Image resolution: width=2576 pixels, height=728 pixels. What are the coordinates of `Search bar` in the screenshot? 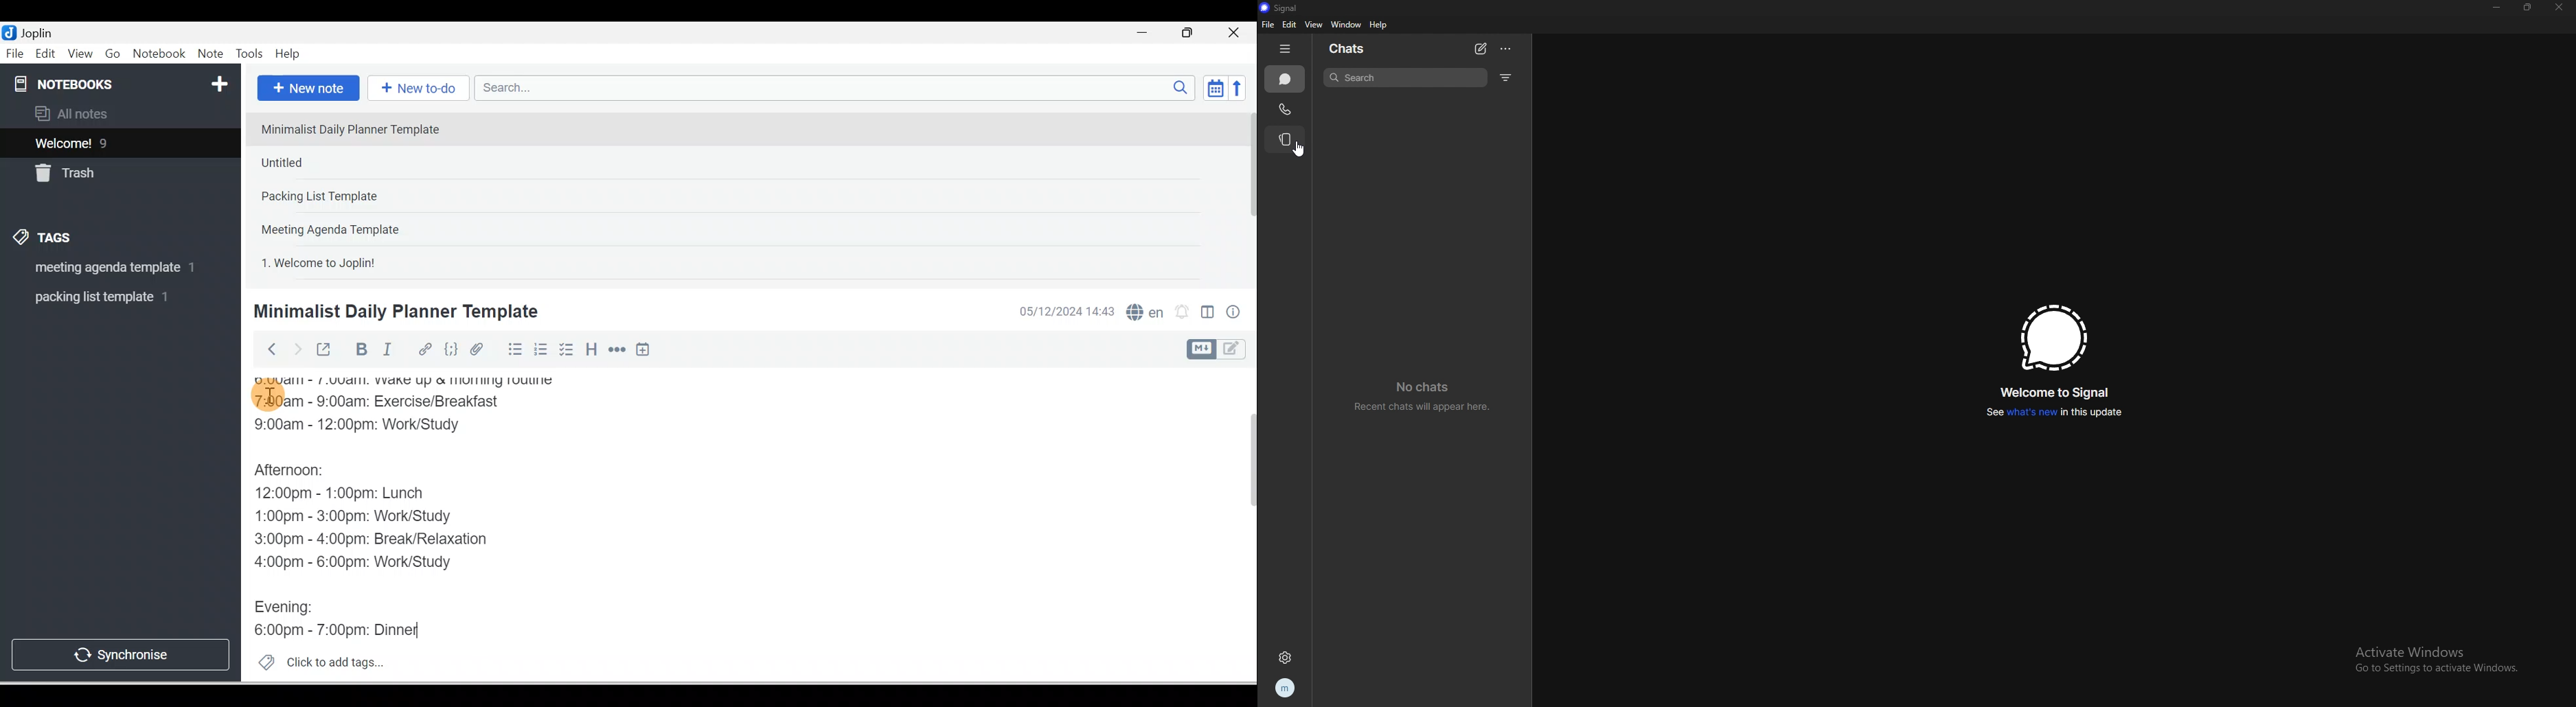 It's located at (839, 88).